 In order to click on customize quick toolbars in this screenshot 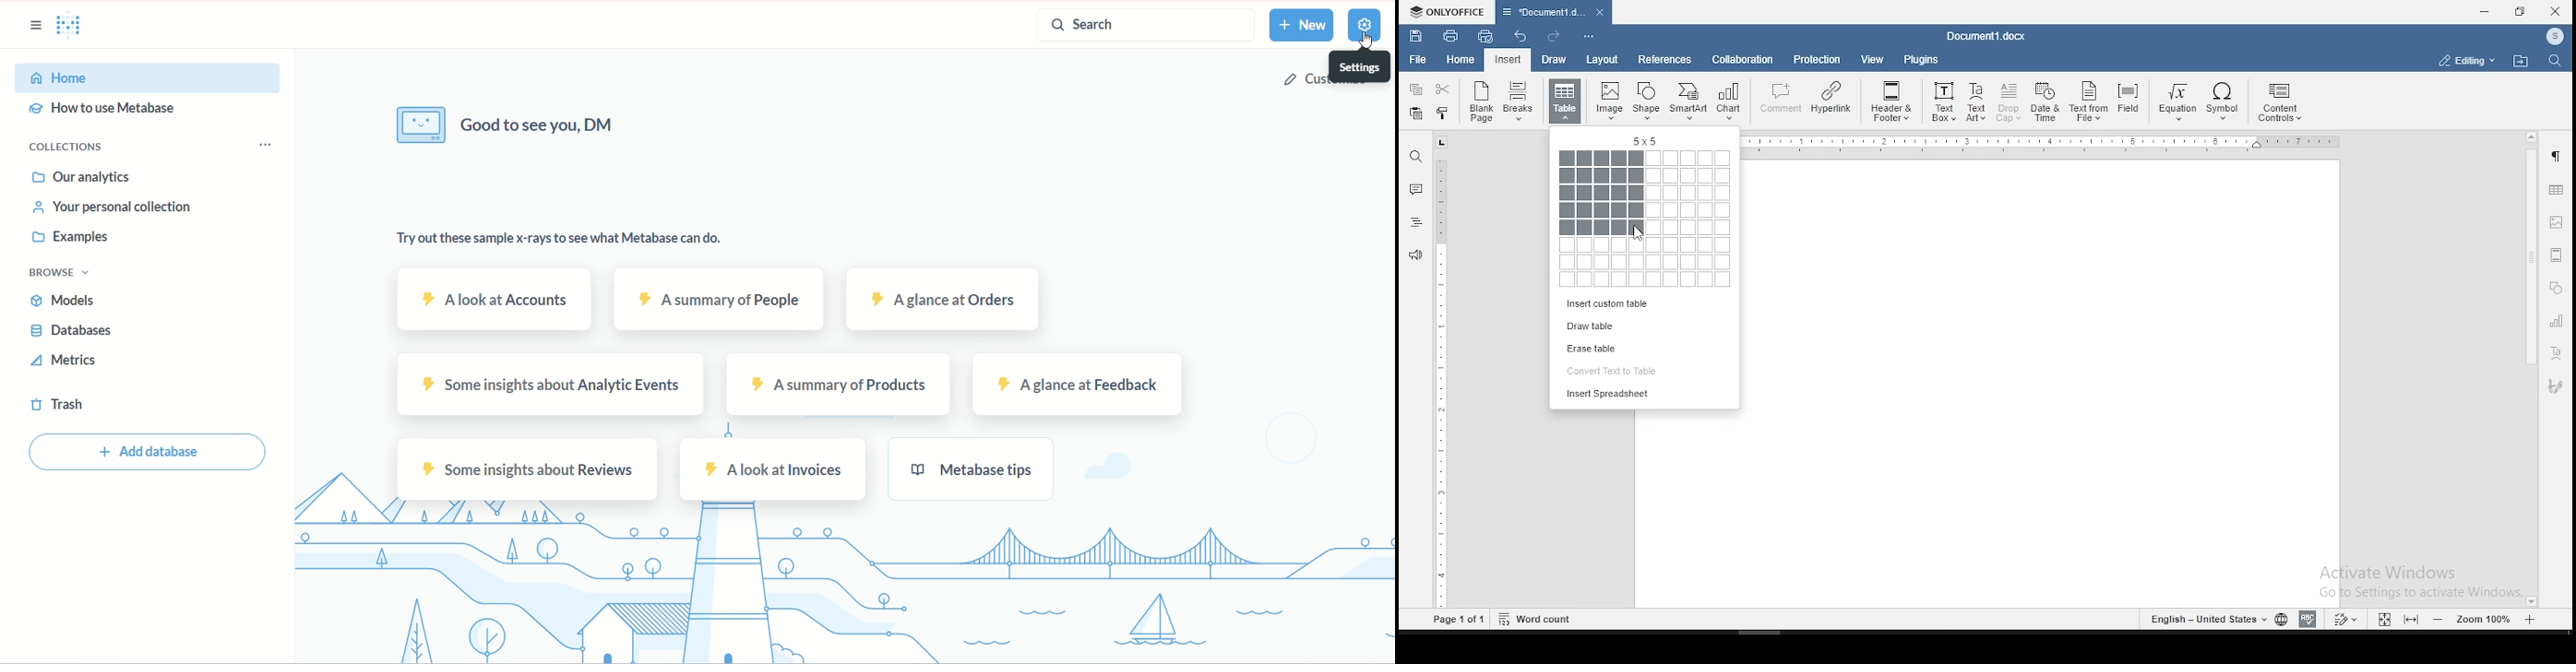, I will do `click(1589, 38)`.